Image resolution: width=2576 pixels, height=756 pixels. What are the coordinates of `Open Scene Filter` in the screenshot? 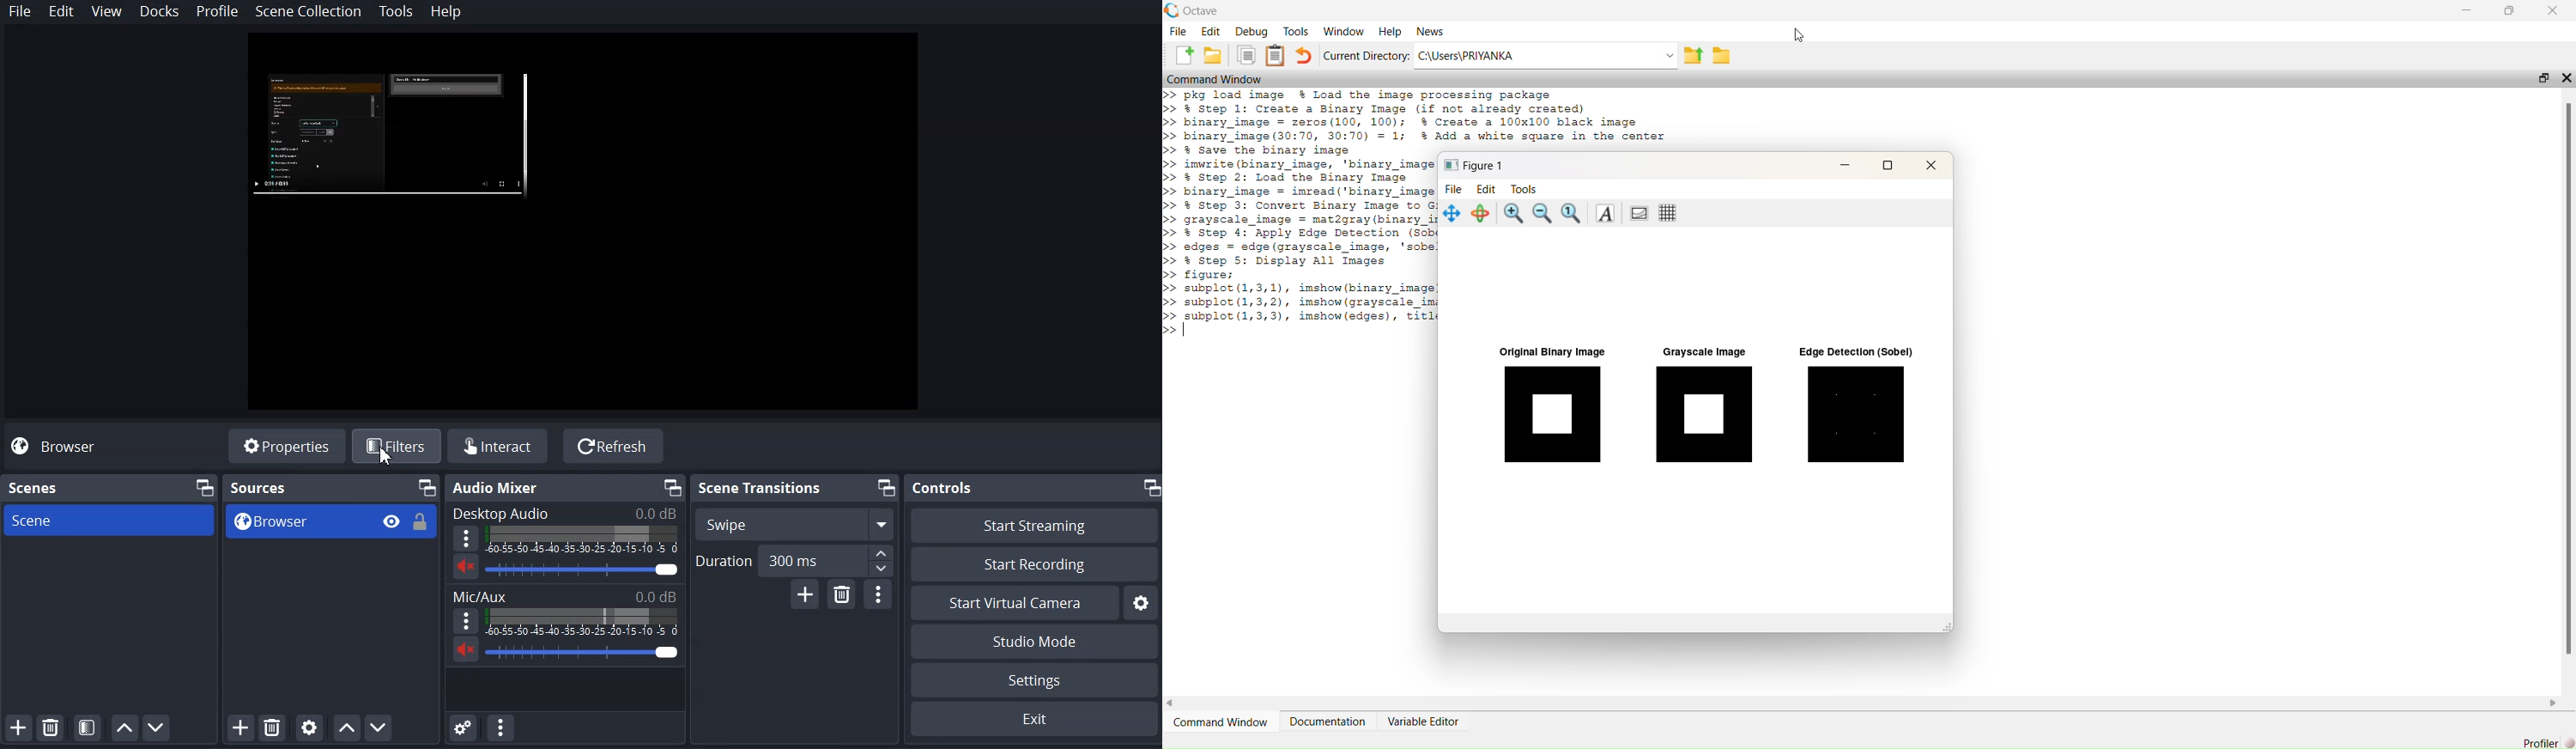 It's located at (87, 728).